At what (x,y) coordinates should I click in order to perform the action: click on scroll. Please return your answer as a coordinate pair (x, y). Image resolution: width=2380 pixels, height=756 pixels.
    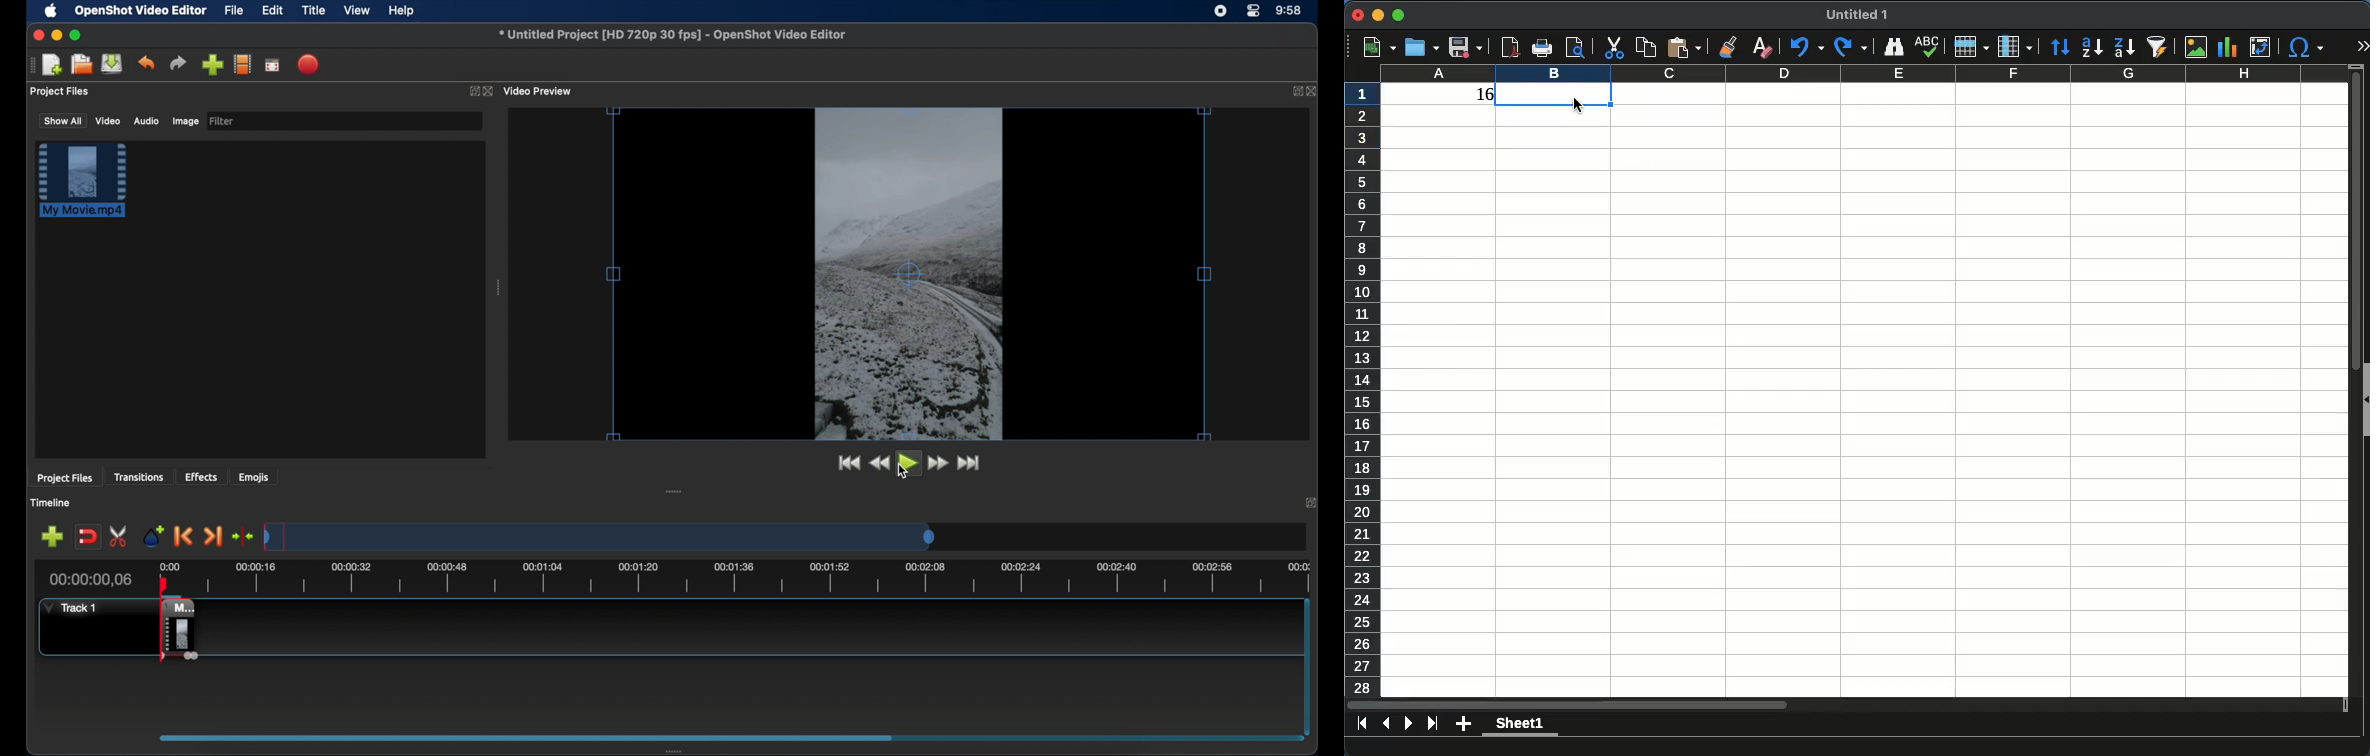
    Looking at the image, I should click on (1850, 706).